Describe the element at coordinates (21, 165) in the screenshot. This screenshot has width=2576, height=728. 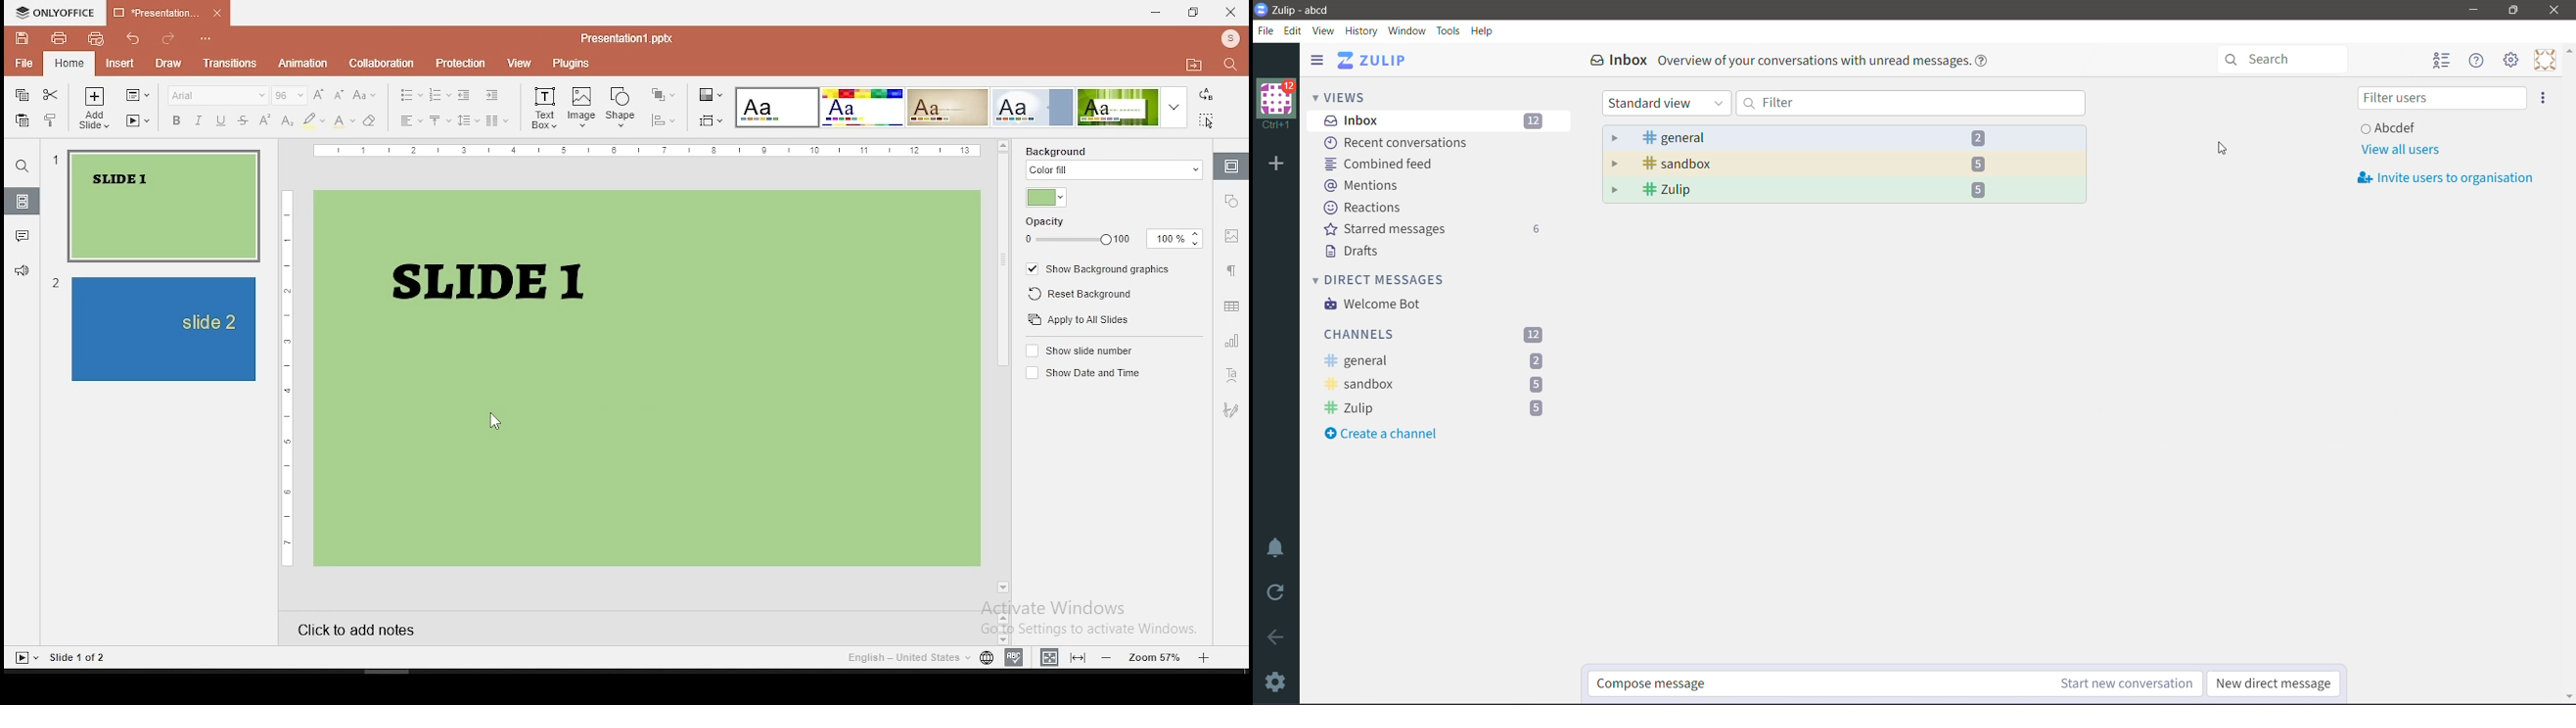
I see `find` at that location.